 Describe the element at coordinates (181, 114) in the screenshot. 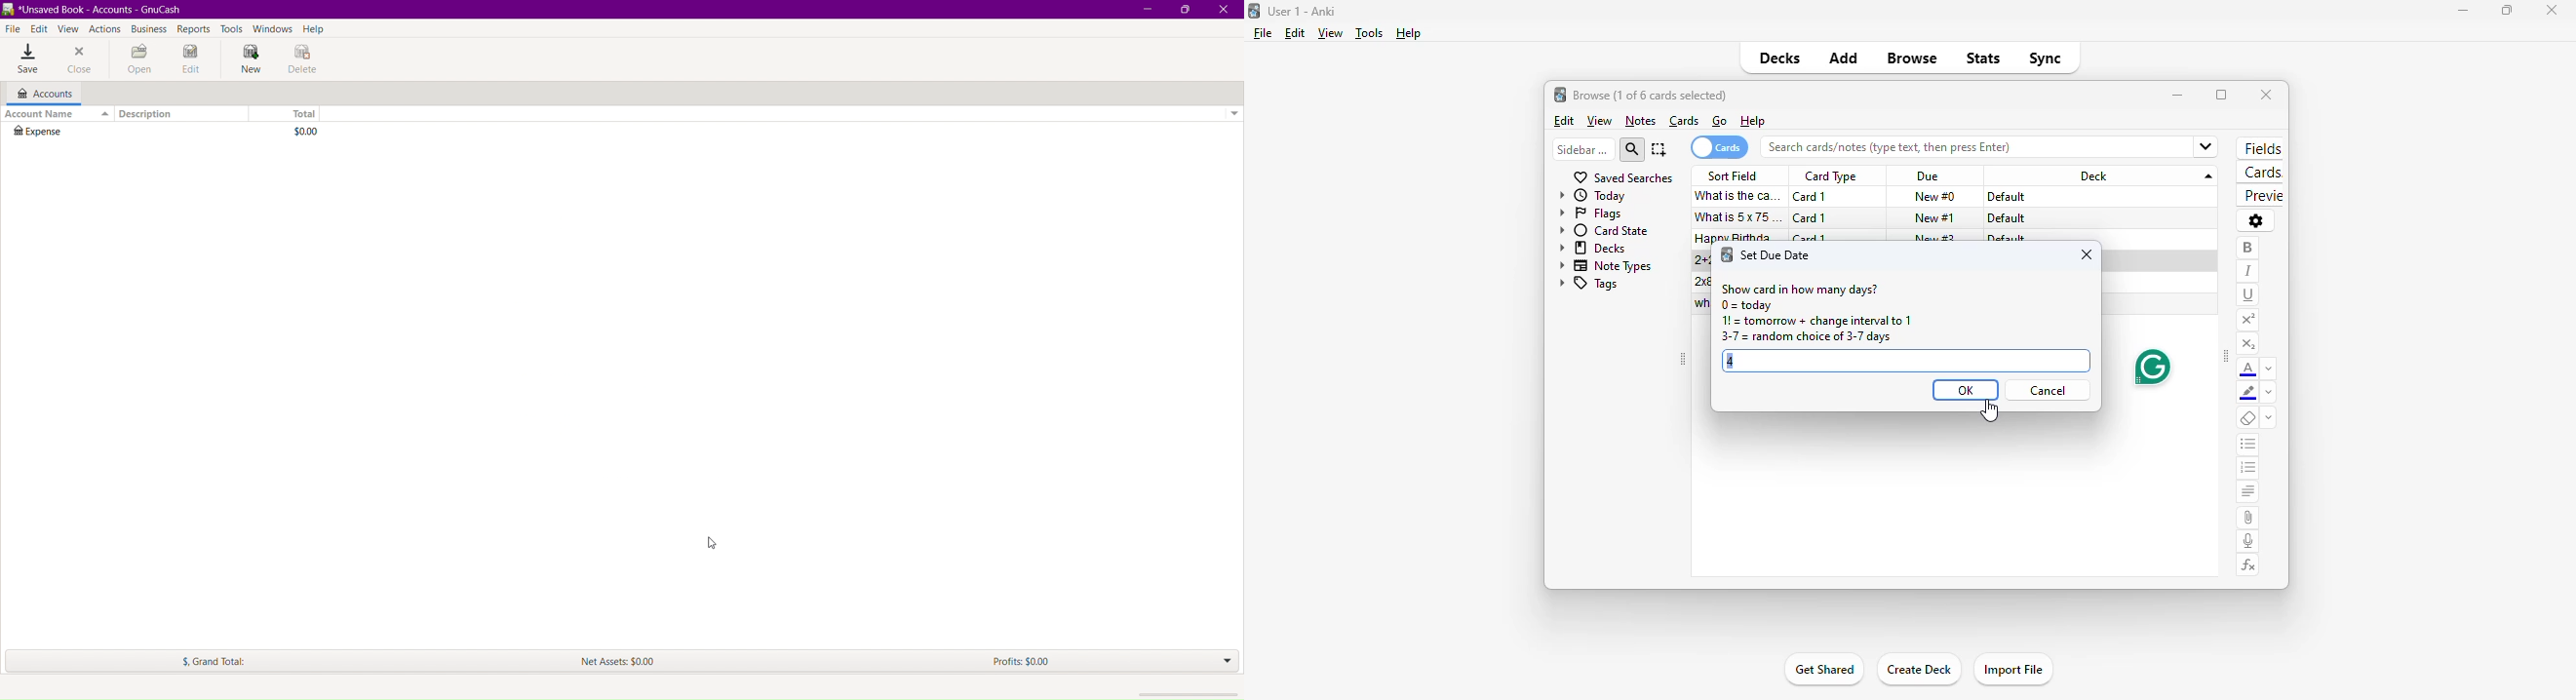

I see `Description` at that location.